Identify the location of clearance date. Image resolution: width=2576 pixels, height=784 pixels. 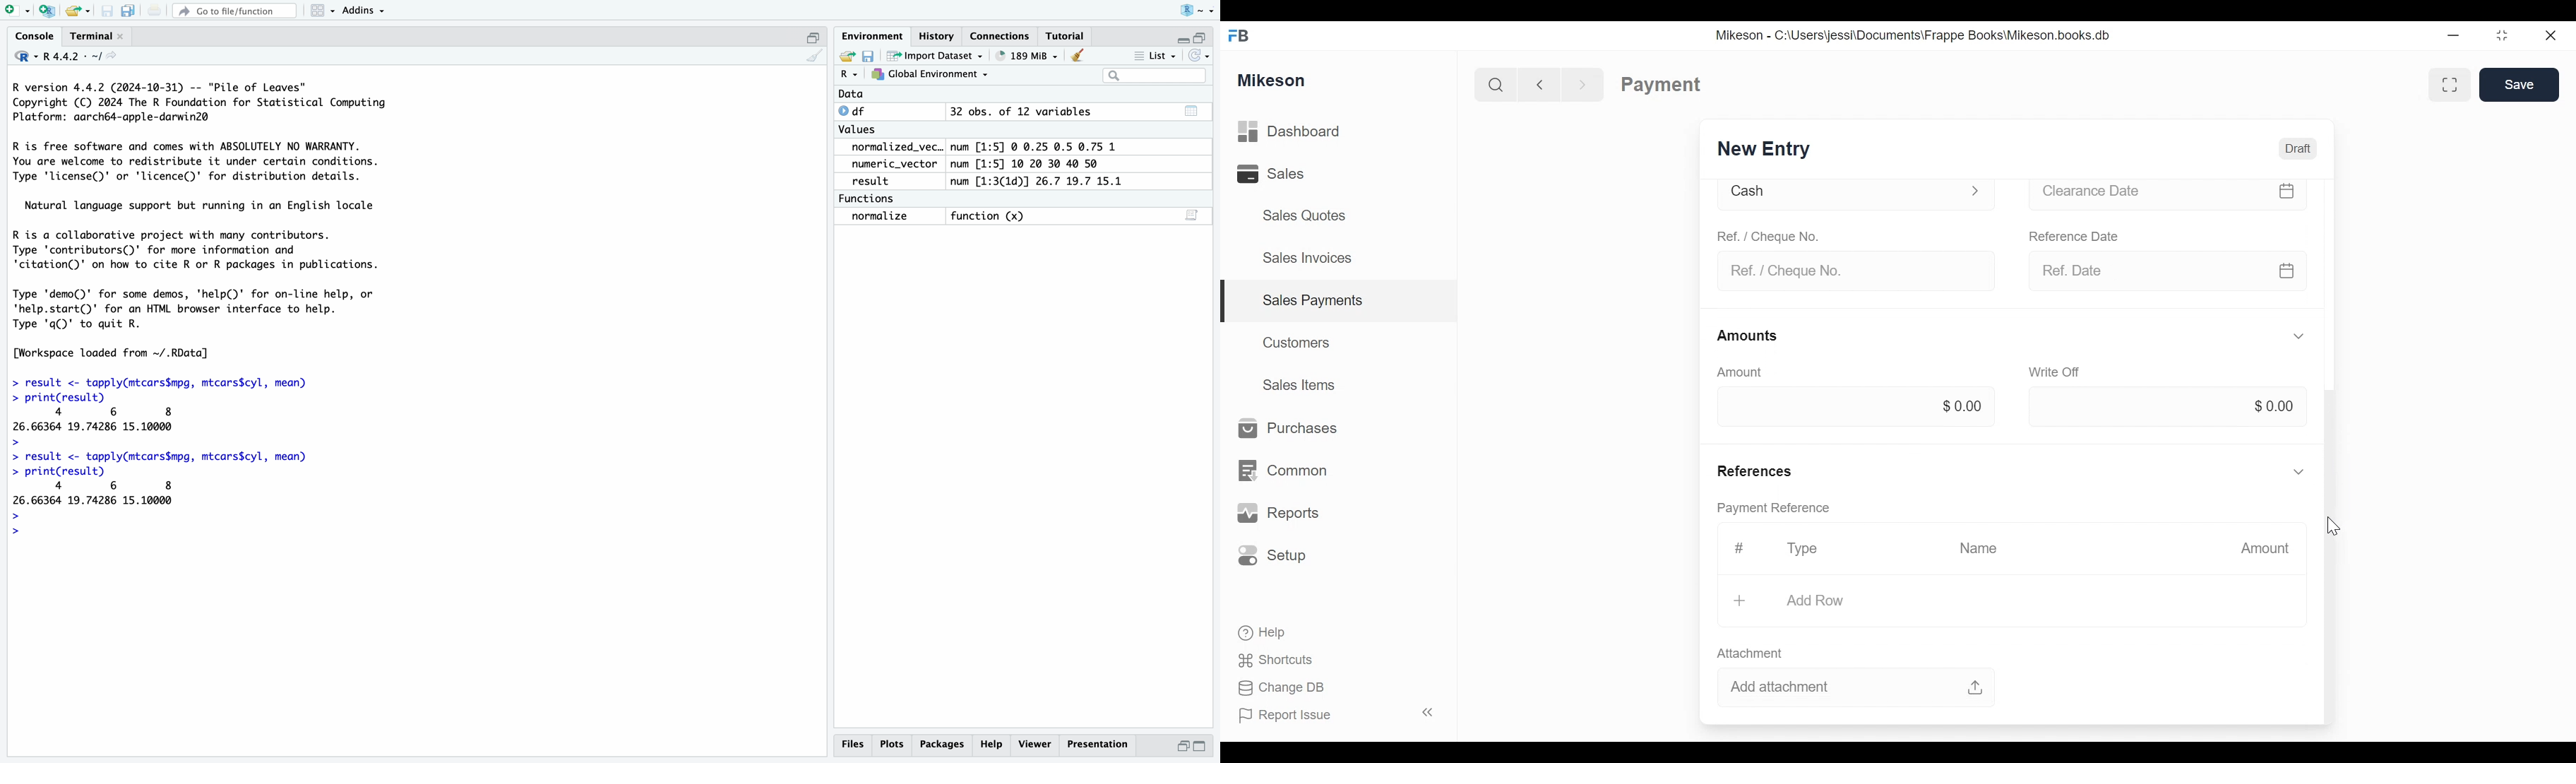
(2089, 191).